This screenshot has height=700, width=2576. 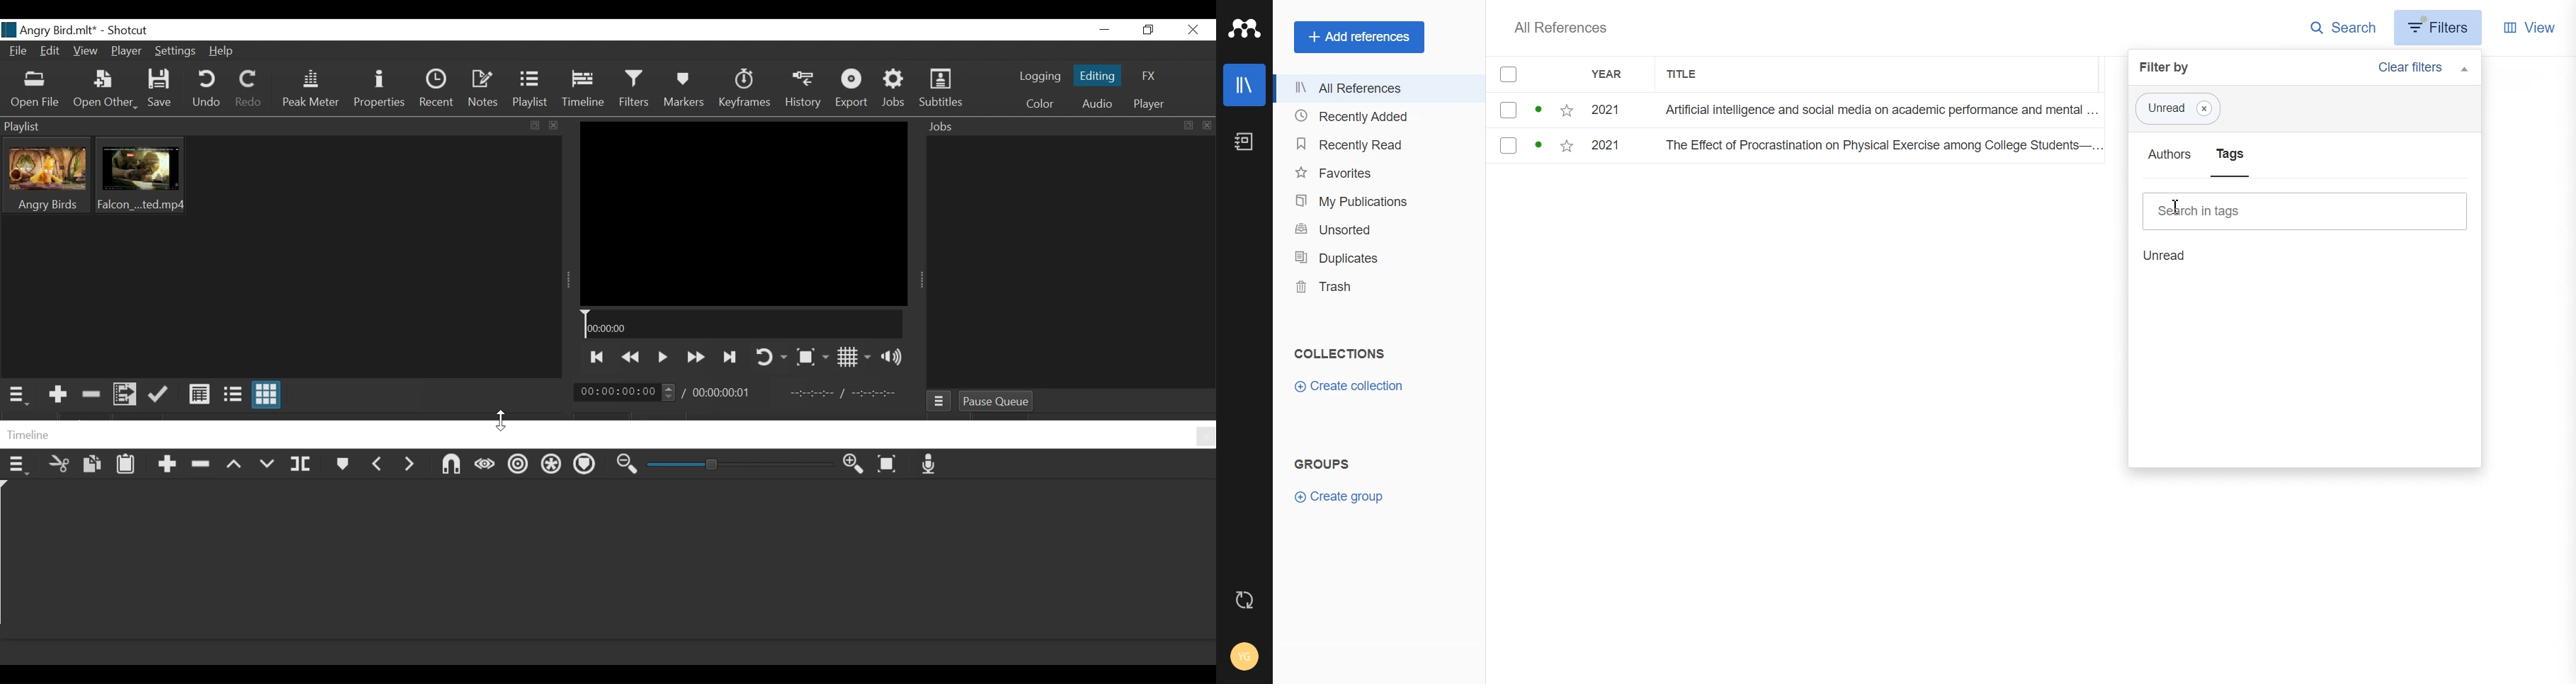 What do you see at coordinates (662, 357) in the screenshot?
I see `Toggle play or pause (space)` at bounding box center [662, 357].